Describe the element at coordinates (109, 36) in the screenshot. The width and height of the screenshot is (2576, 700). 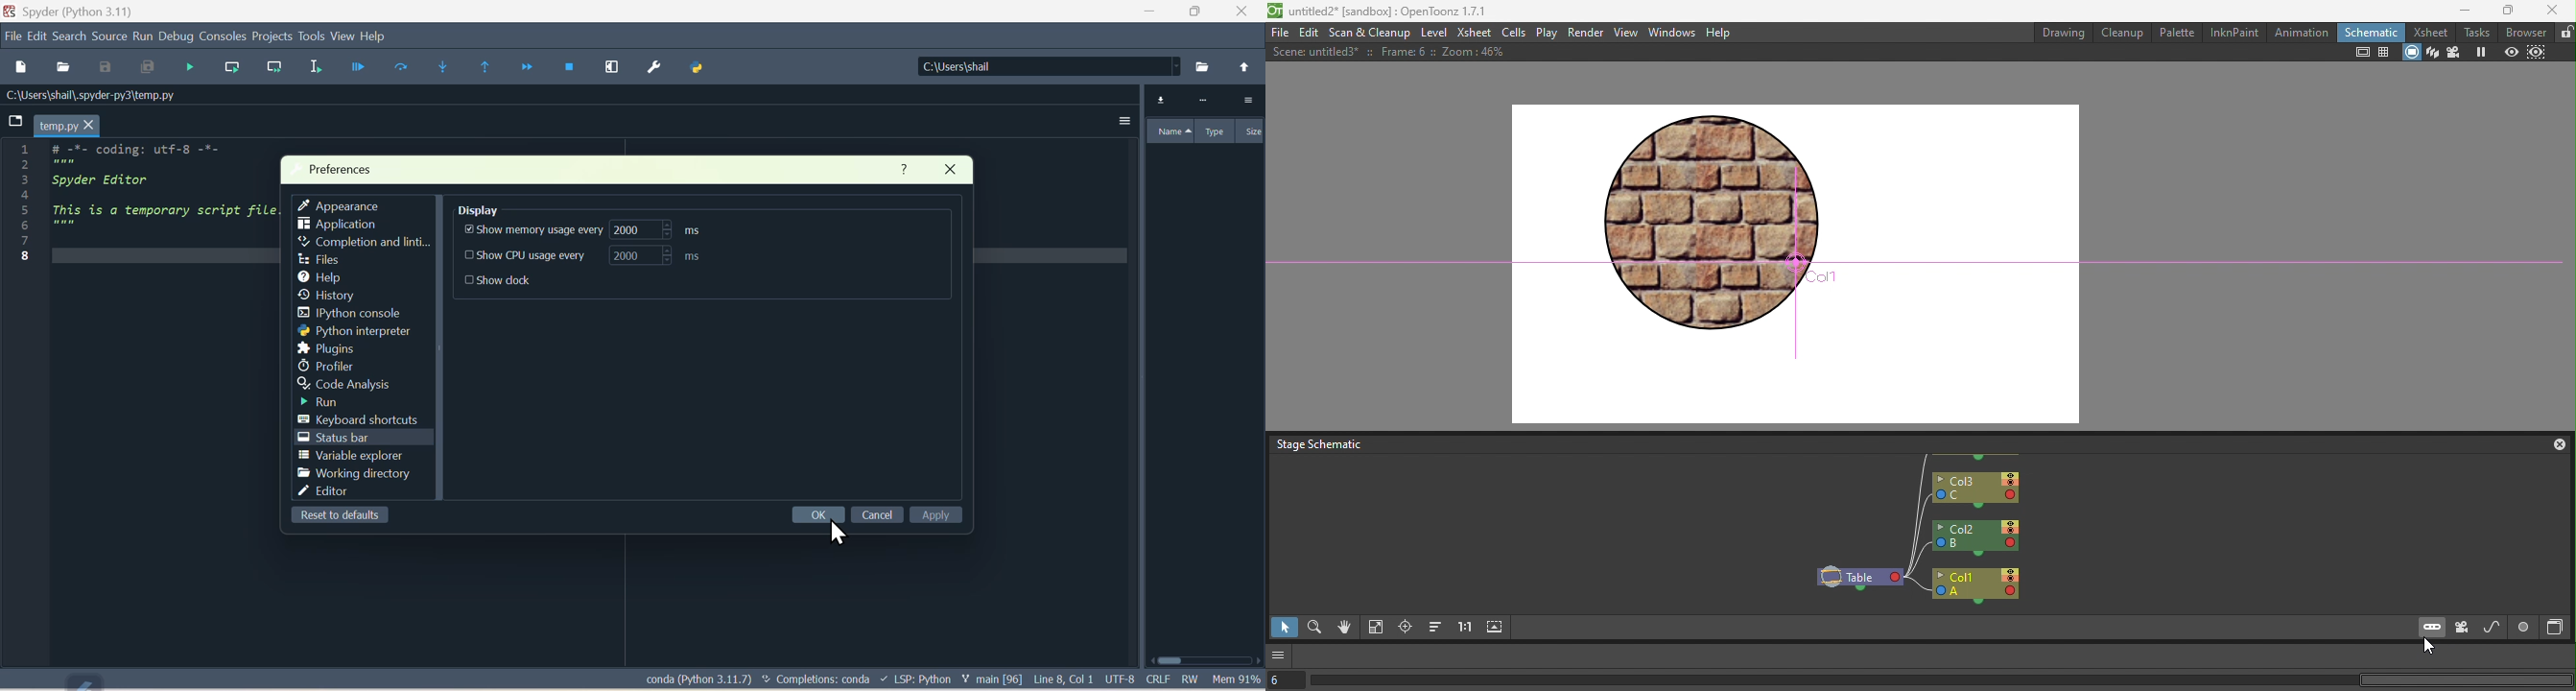
I see `Source` at that location.